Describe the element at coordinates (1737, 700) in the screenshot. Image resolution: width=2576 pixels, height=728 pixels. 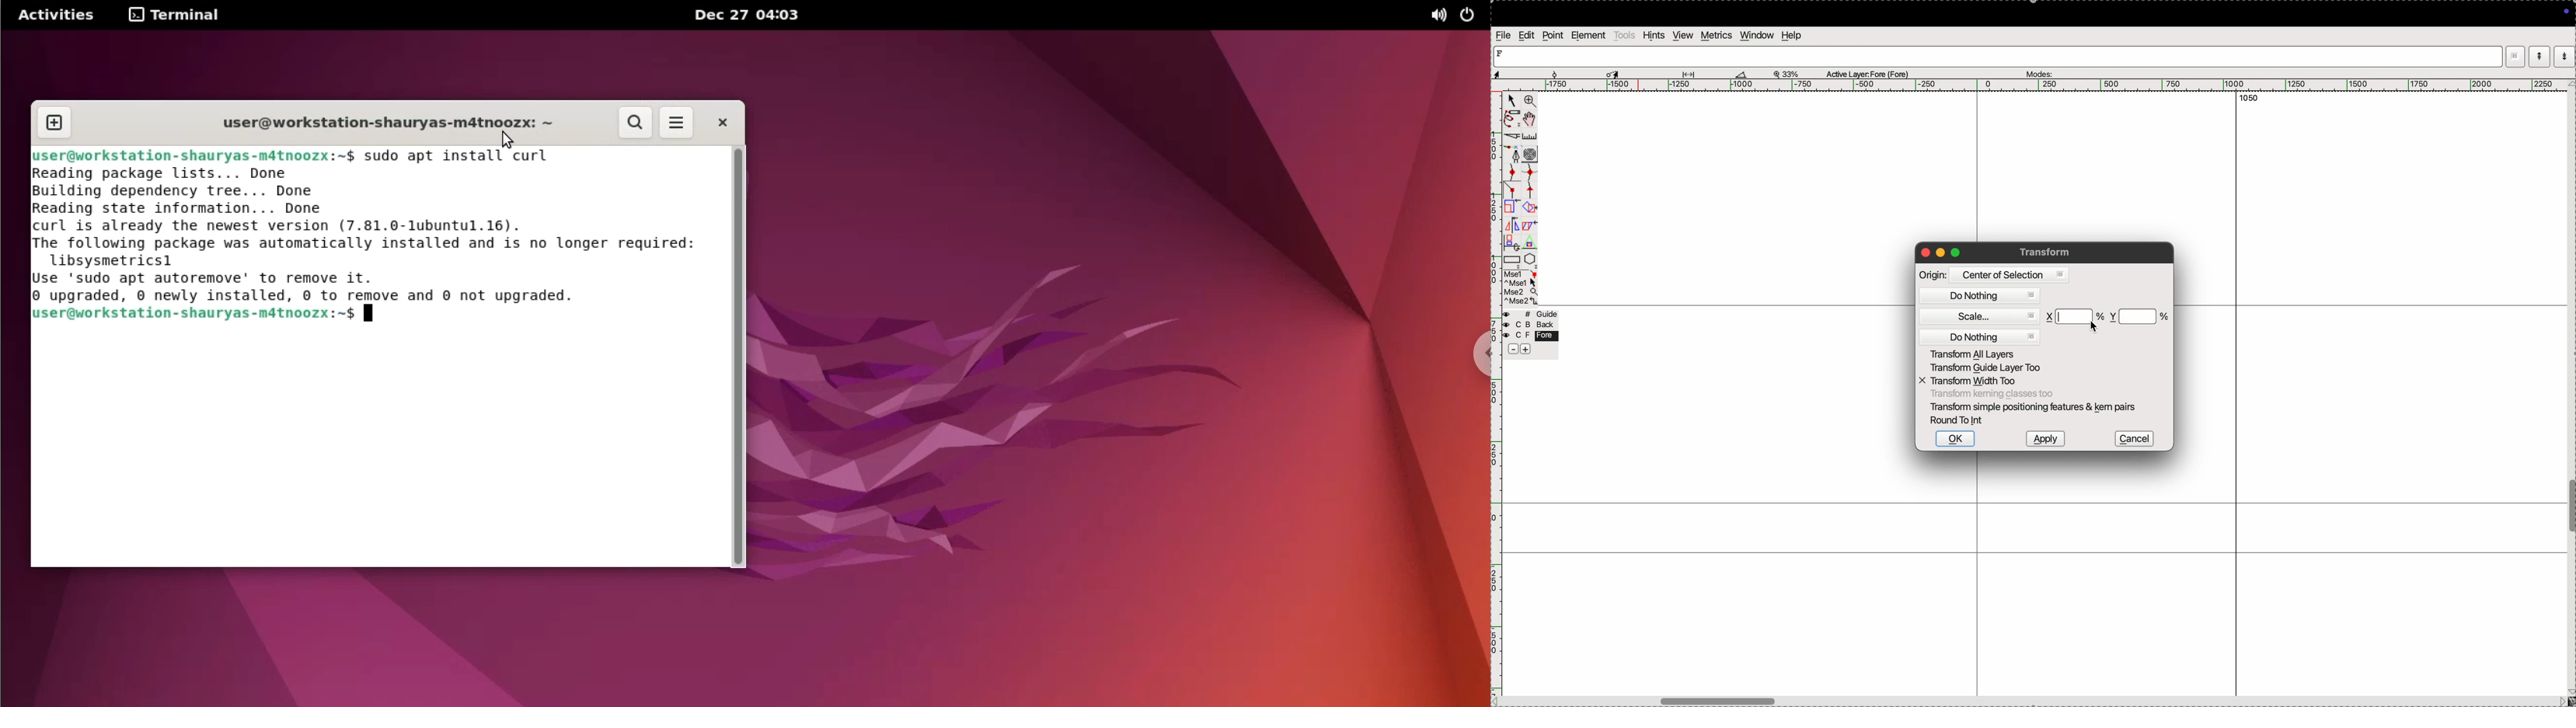
I see `toogle` at that location.